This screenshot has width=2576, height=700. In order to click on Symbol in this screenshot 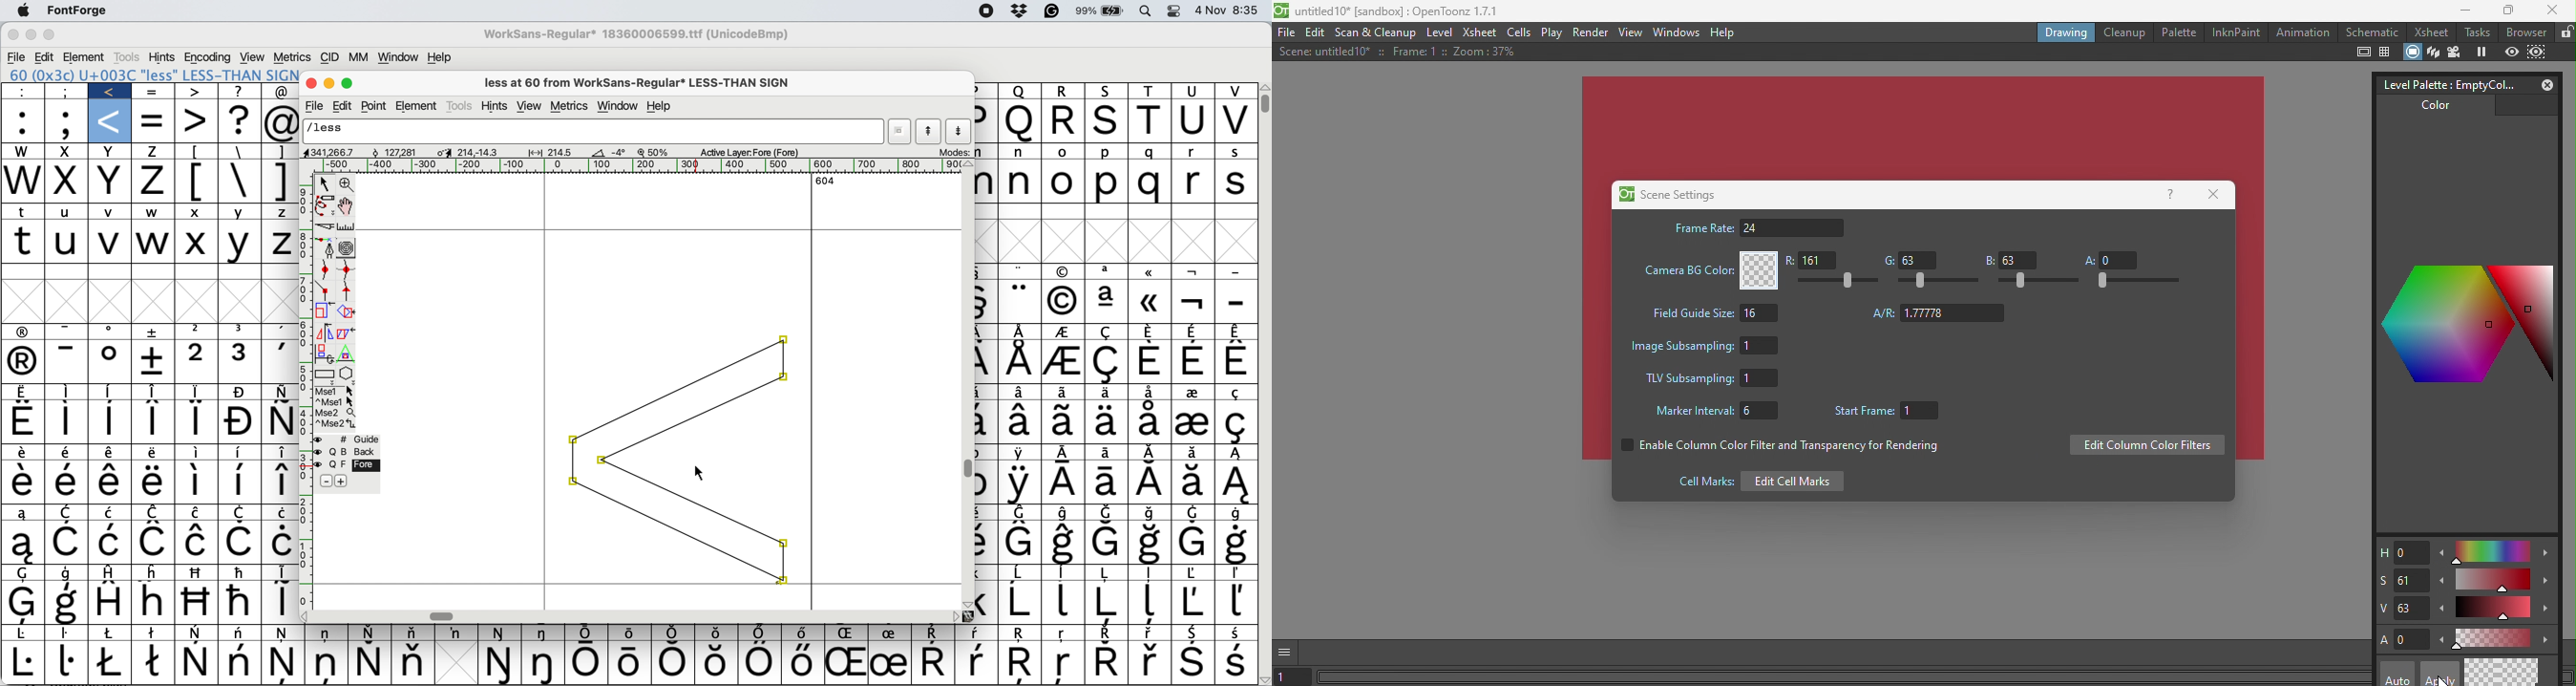, I will do `click(280, 602)`.